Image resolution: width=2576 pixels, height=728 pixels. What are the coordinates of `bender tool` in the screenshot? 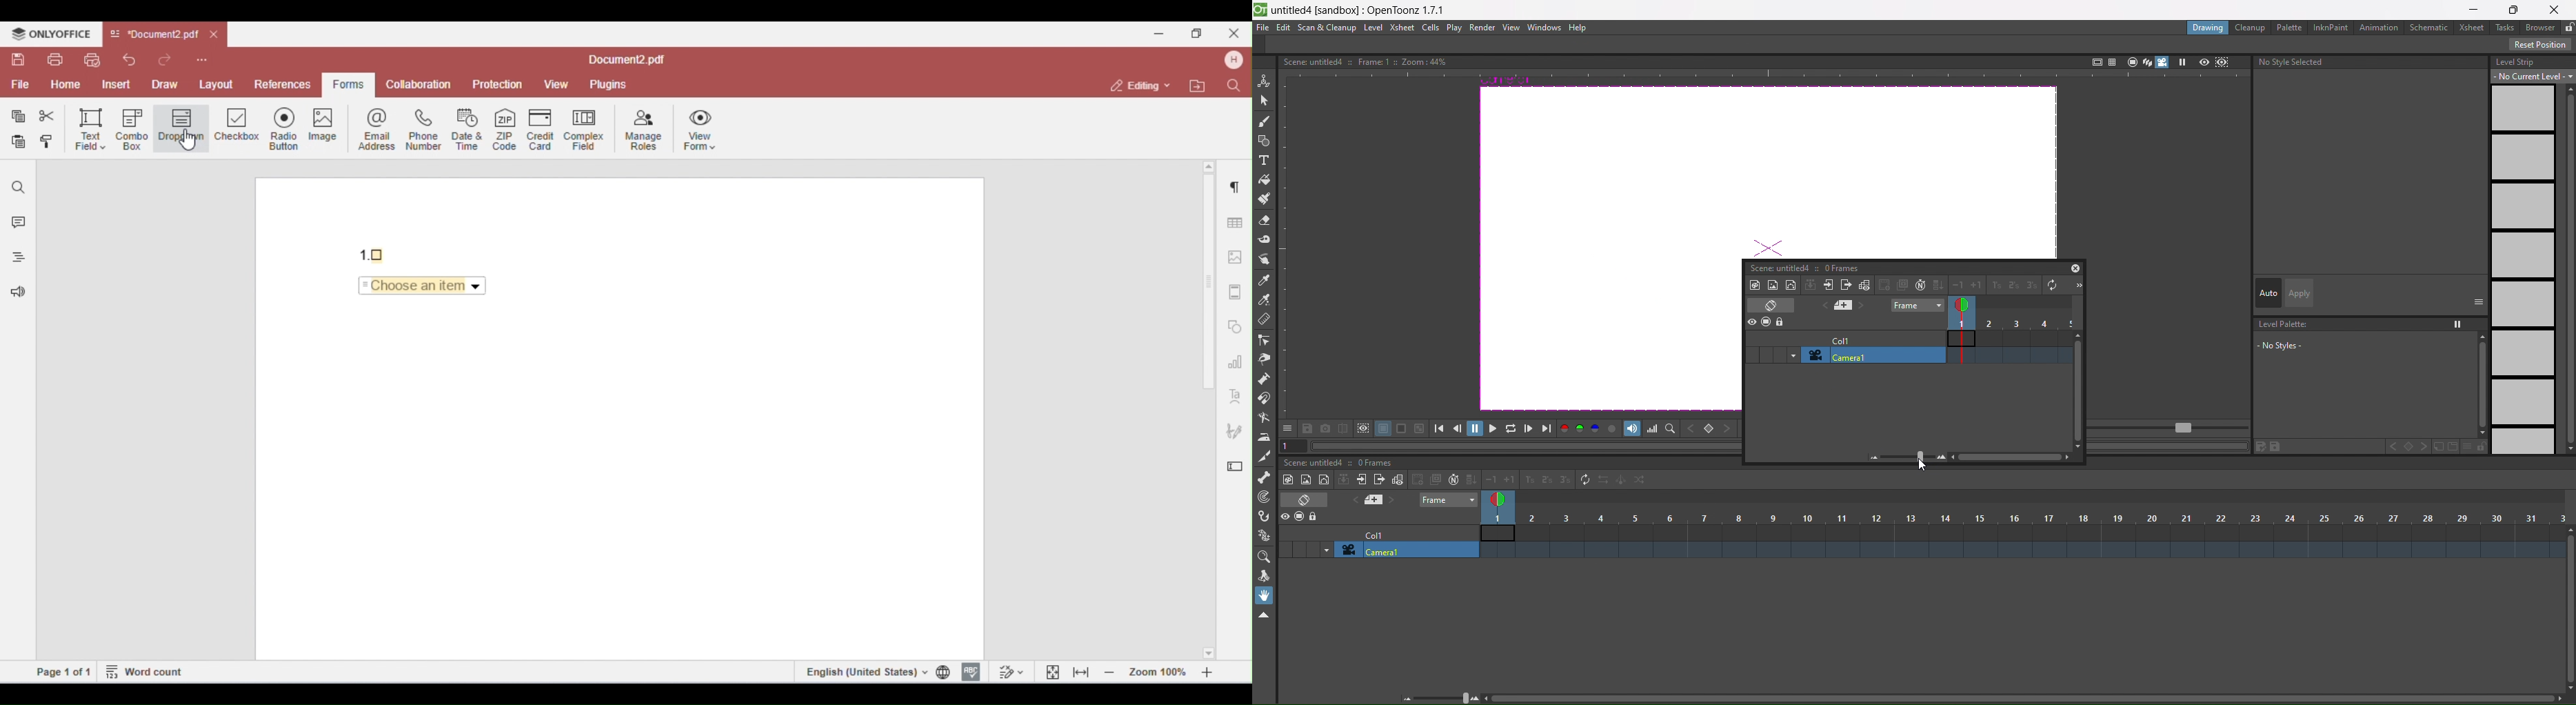 It's located at (1265, 417).